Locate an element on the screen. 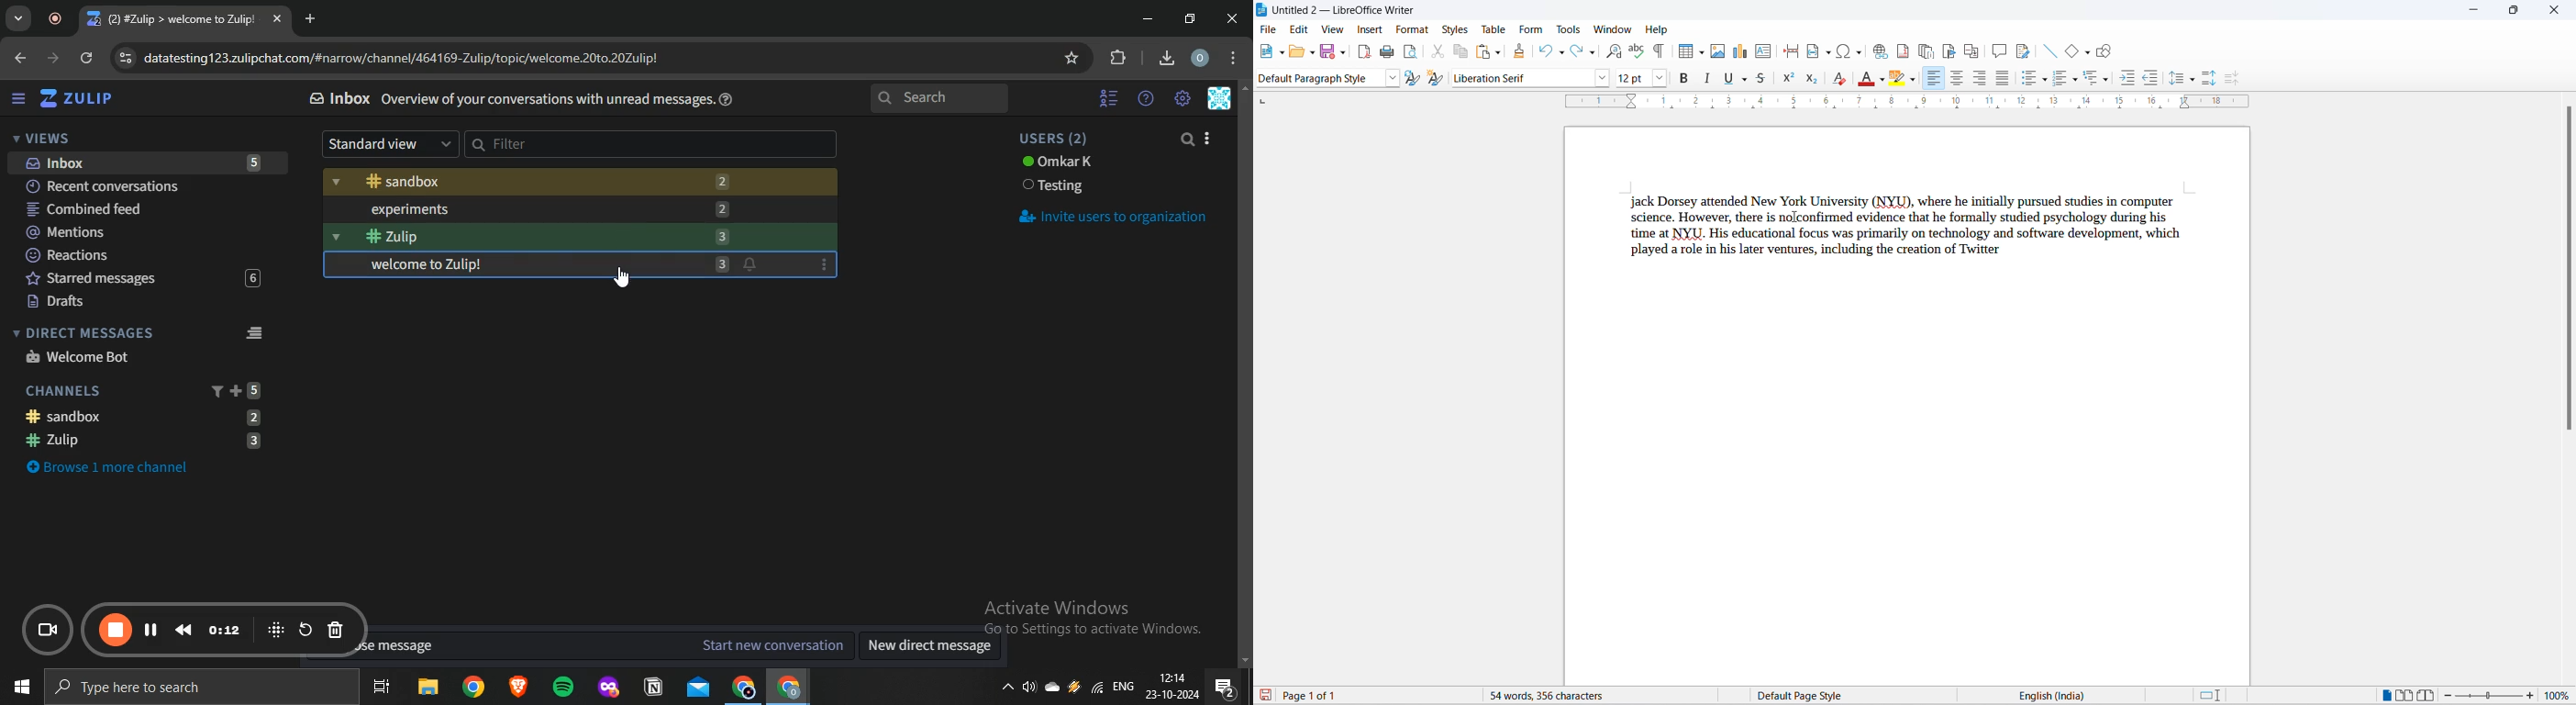  mozilla firefox is located at coordinates (607, 688).